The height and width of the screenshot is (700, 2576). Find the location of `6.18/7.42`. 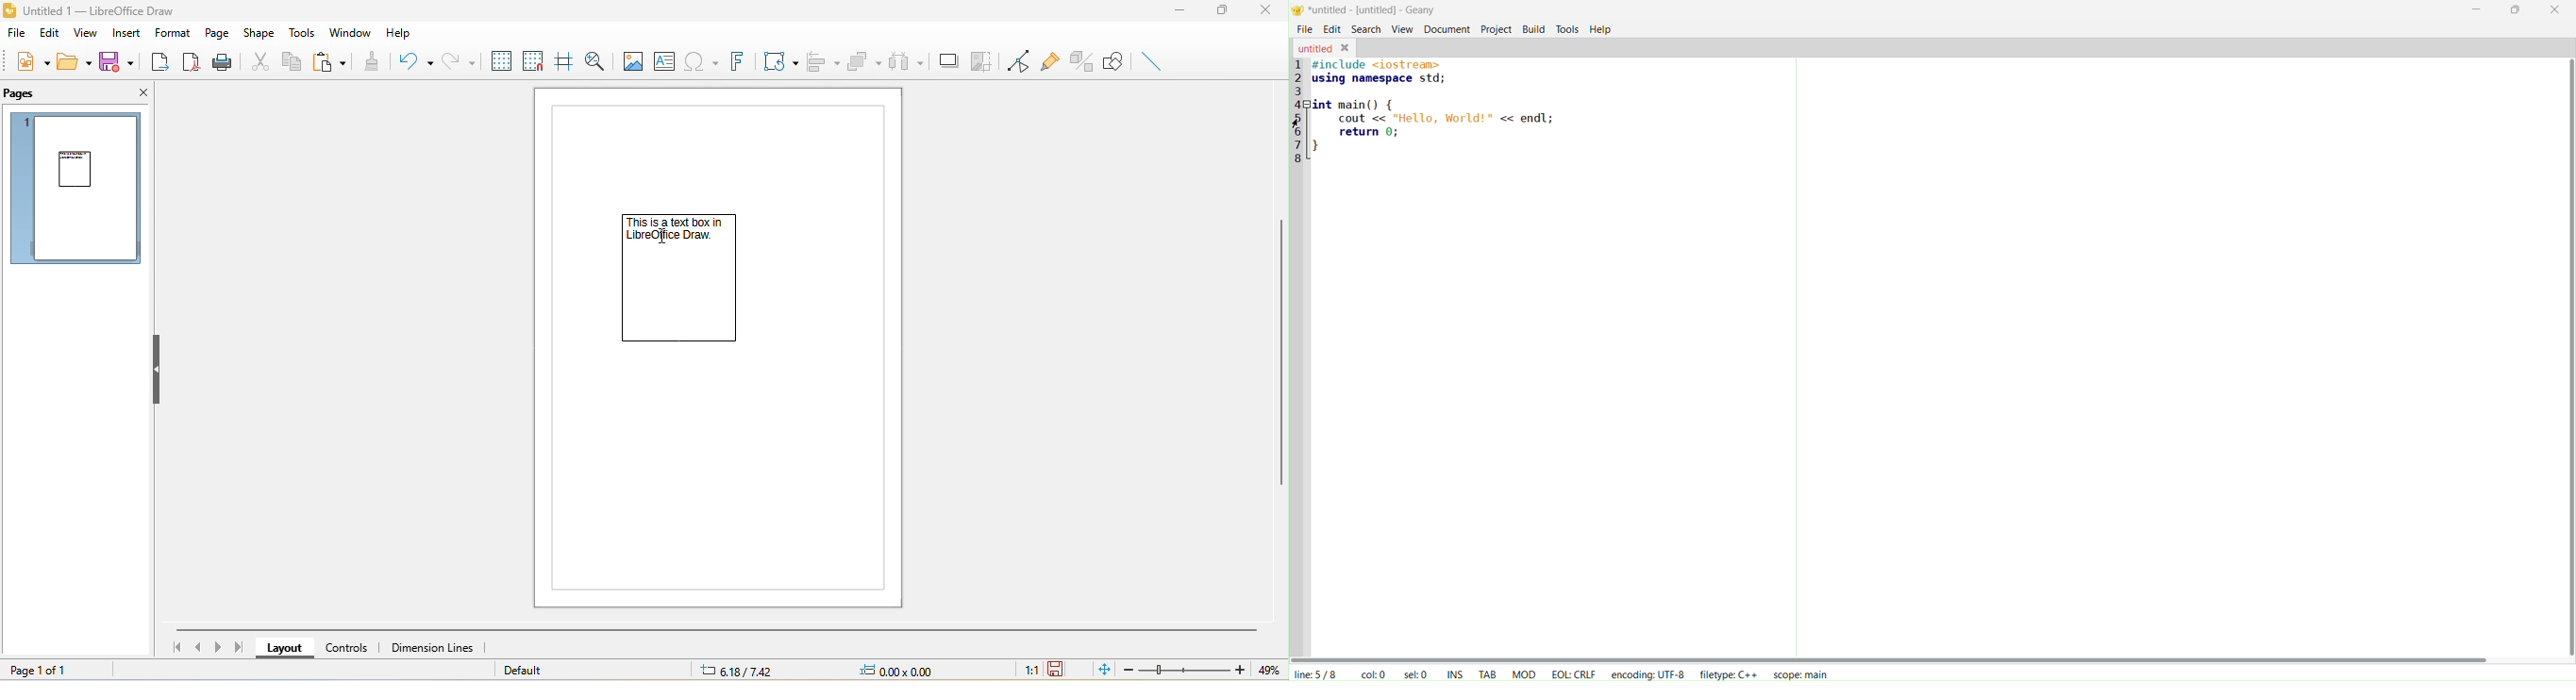

6.18/7.42 is located at coordinates (741, 670).